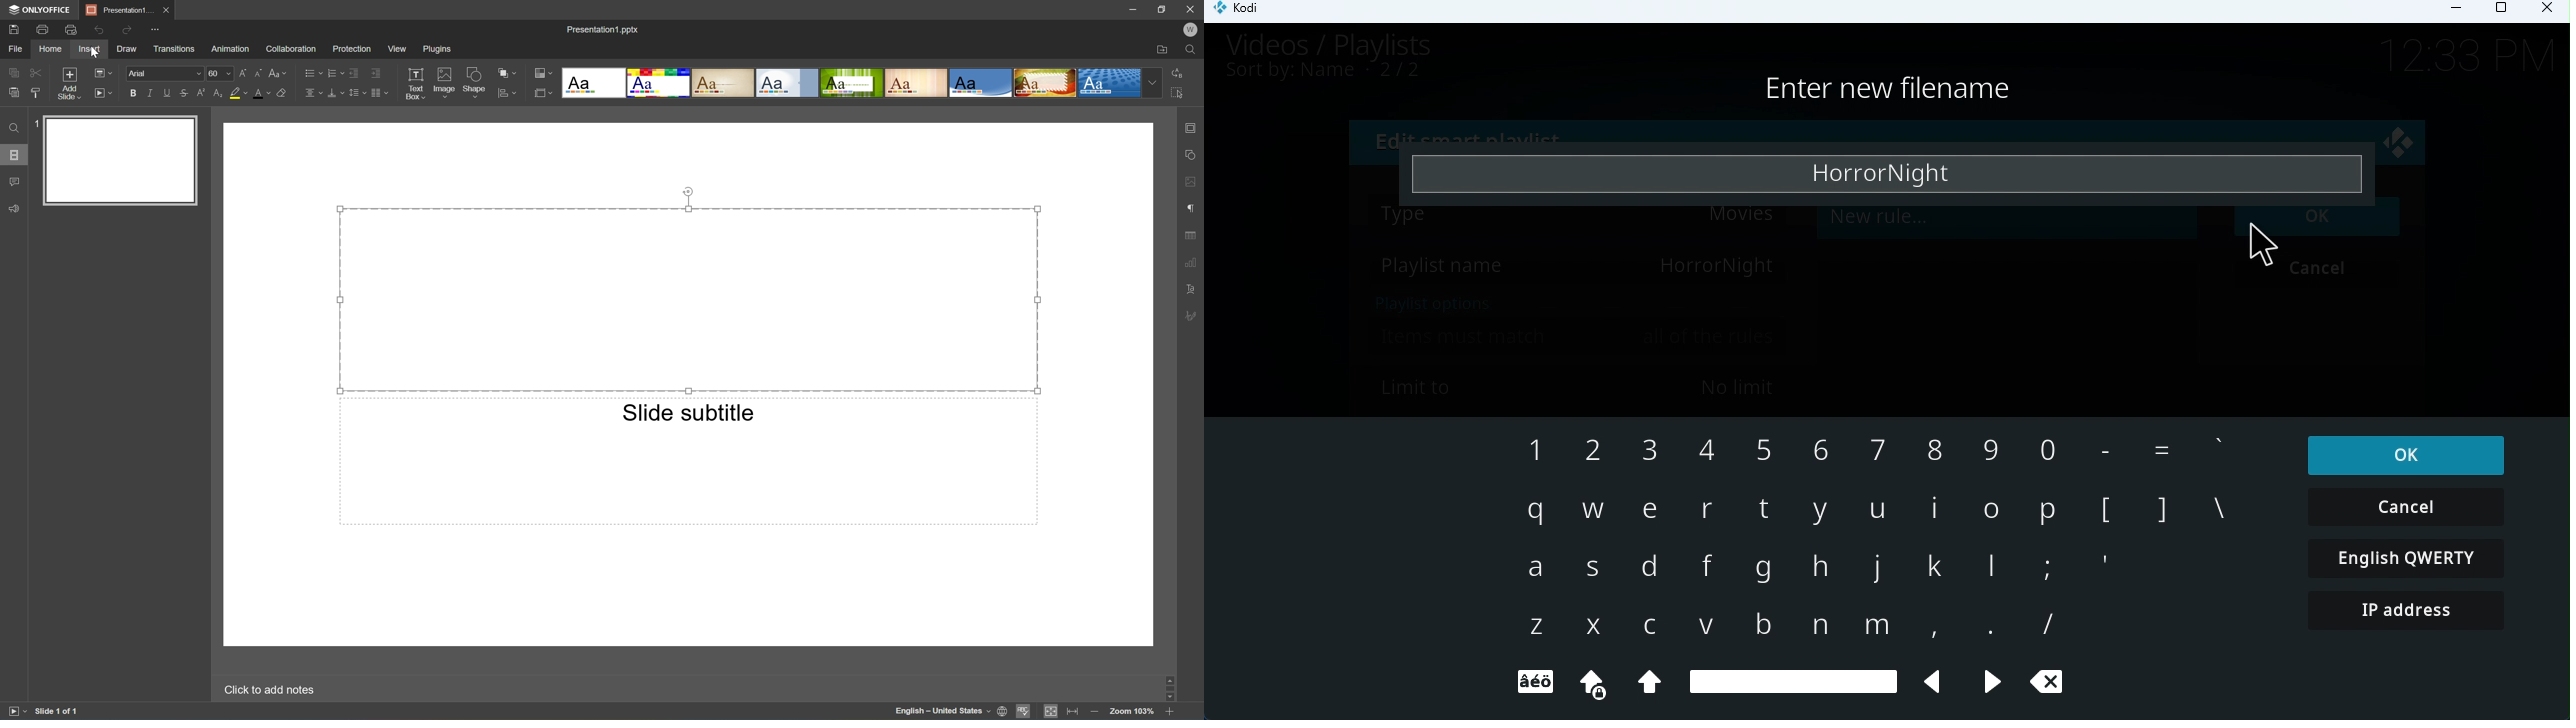 The image size is (2576, 728). Describe the element at coordinates (353, 74) in the screenshot. I see `Decrease indent` at that location.